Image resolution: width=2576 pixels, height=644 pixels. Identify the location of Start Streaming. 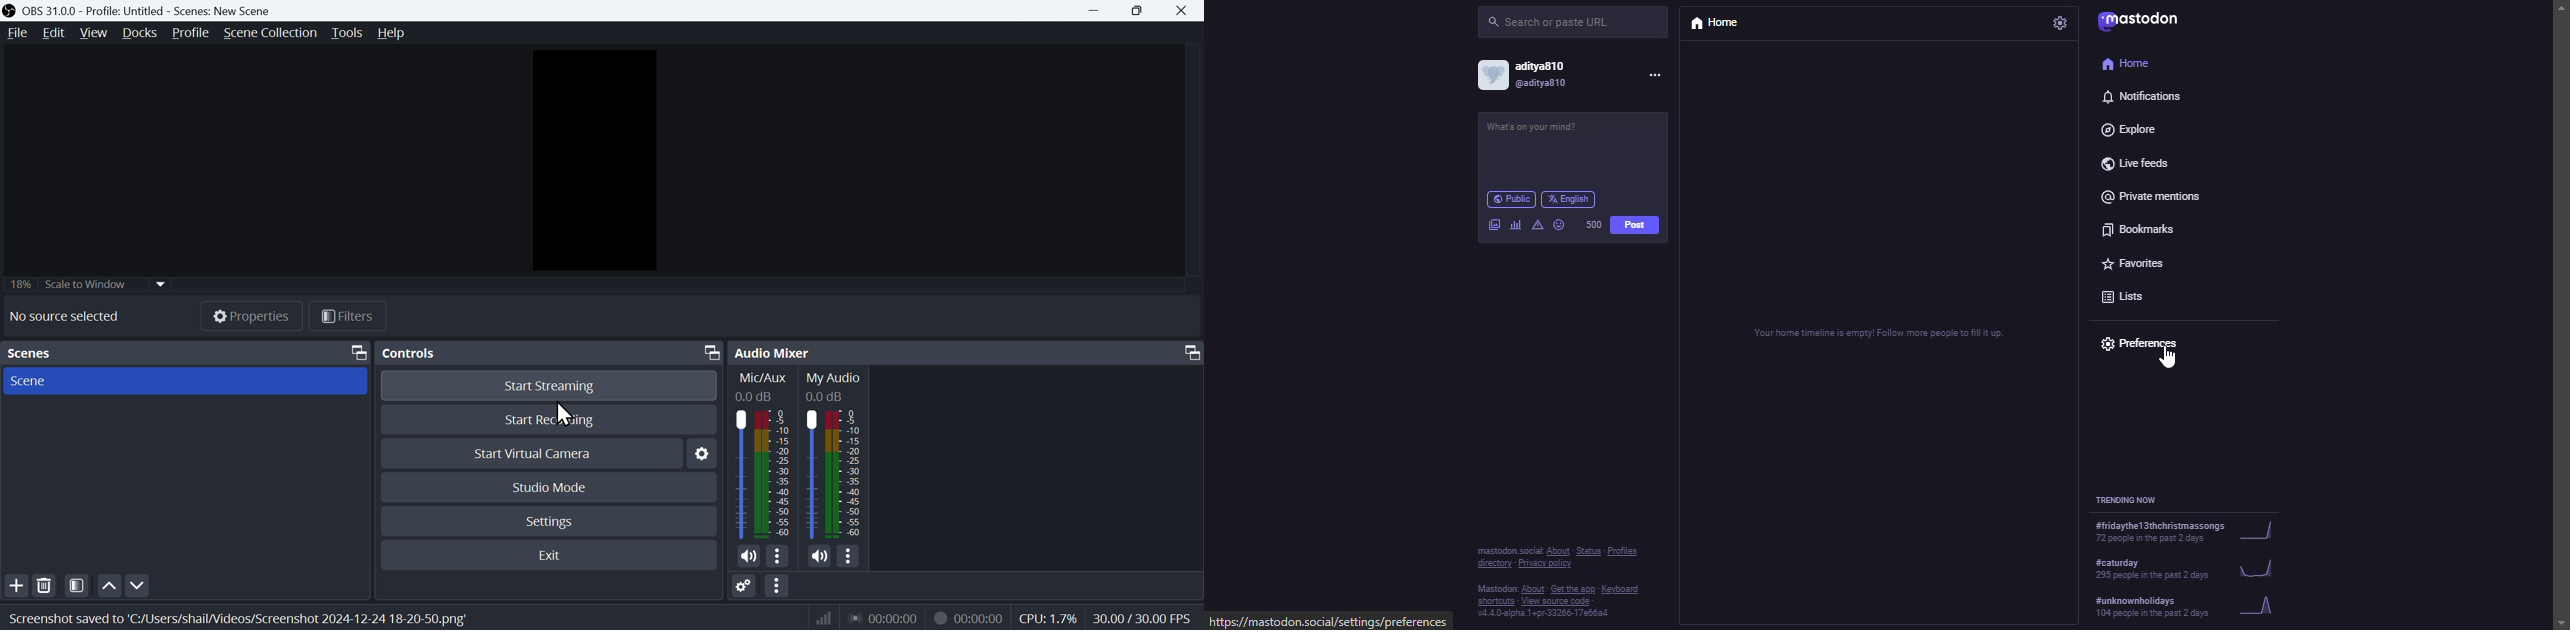
(552, 384).